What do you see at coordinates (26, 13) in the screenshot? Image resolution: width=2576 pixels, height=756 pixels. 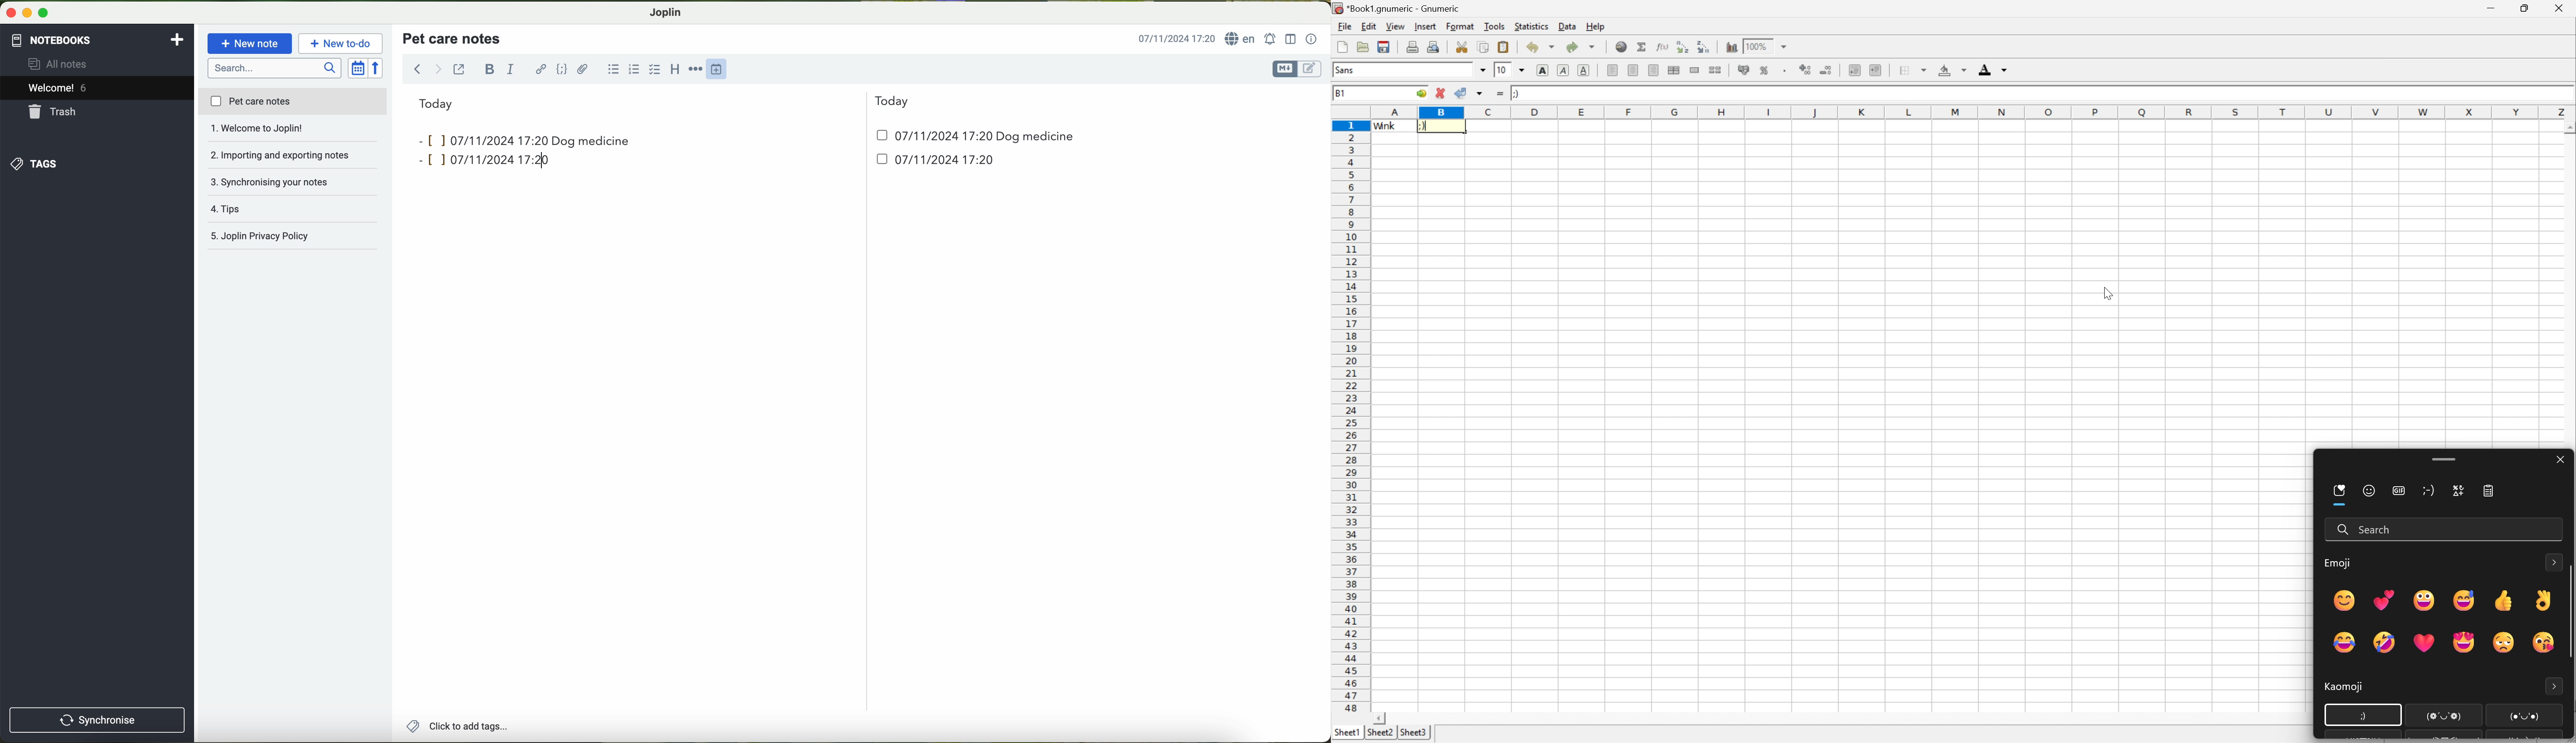 I see `screen buttons` at bounding box center [26, 13].